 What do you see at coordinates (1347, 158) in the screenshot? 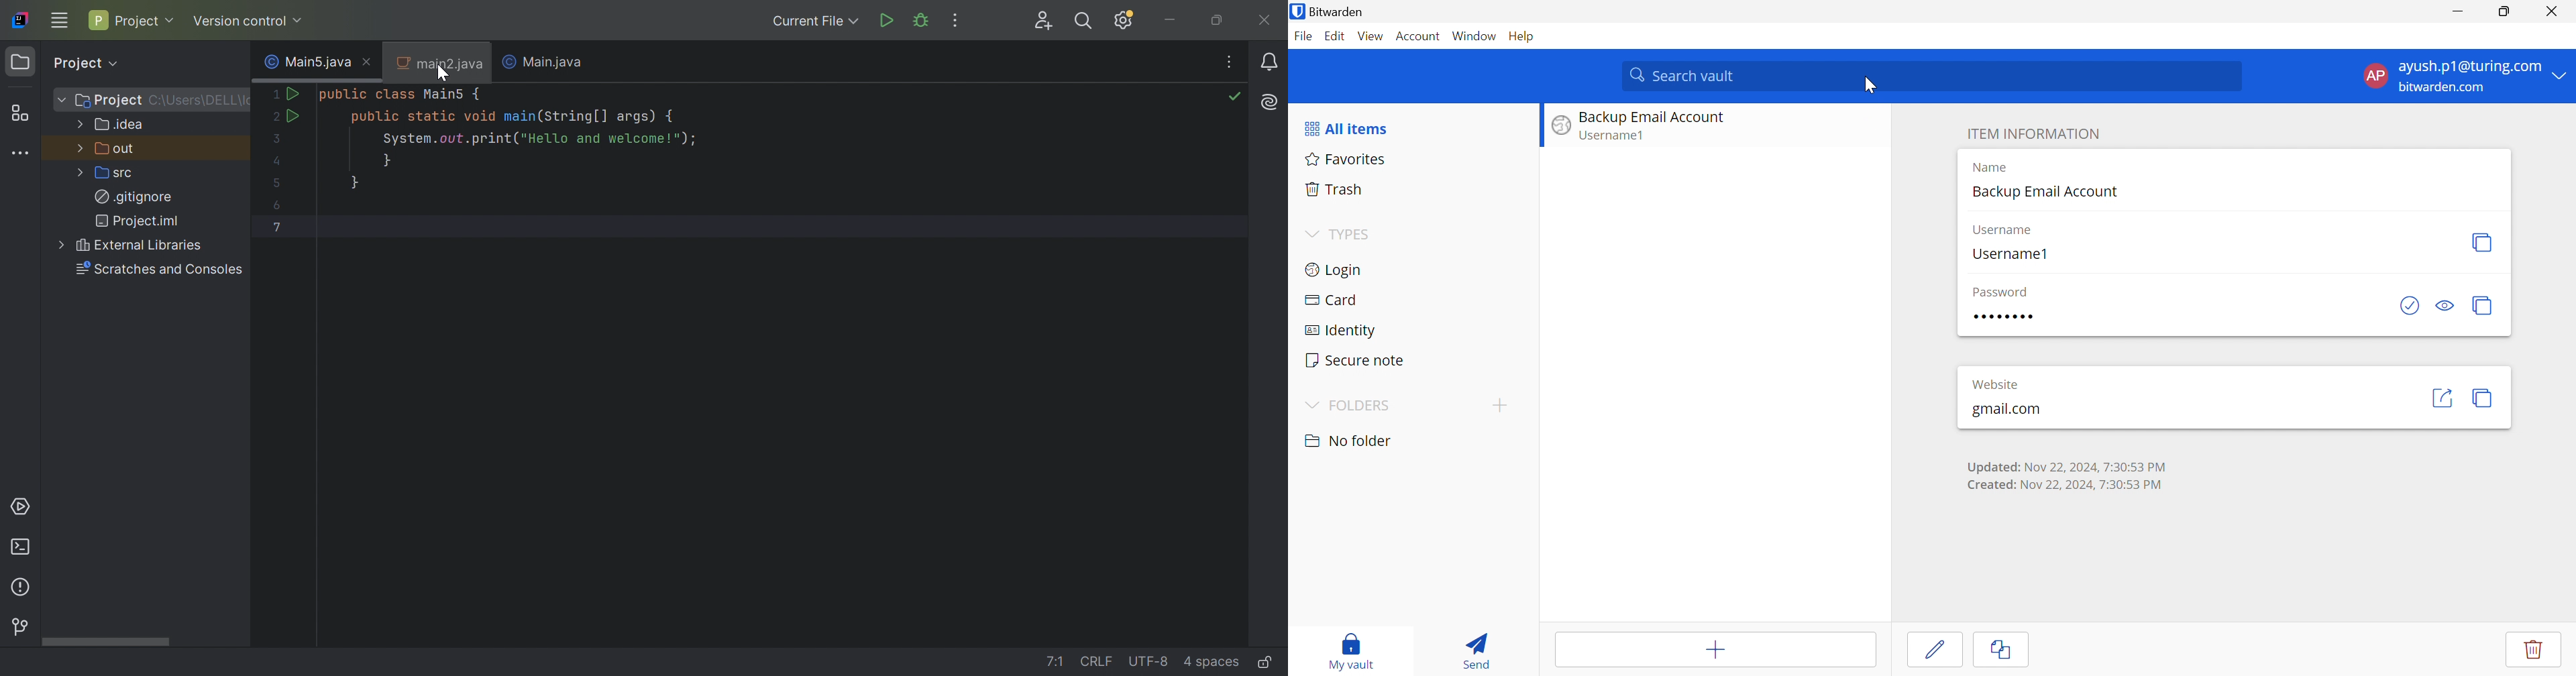
I see `Favorites` at bounding box center [1347, 158].